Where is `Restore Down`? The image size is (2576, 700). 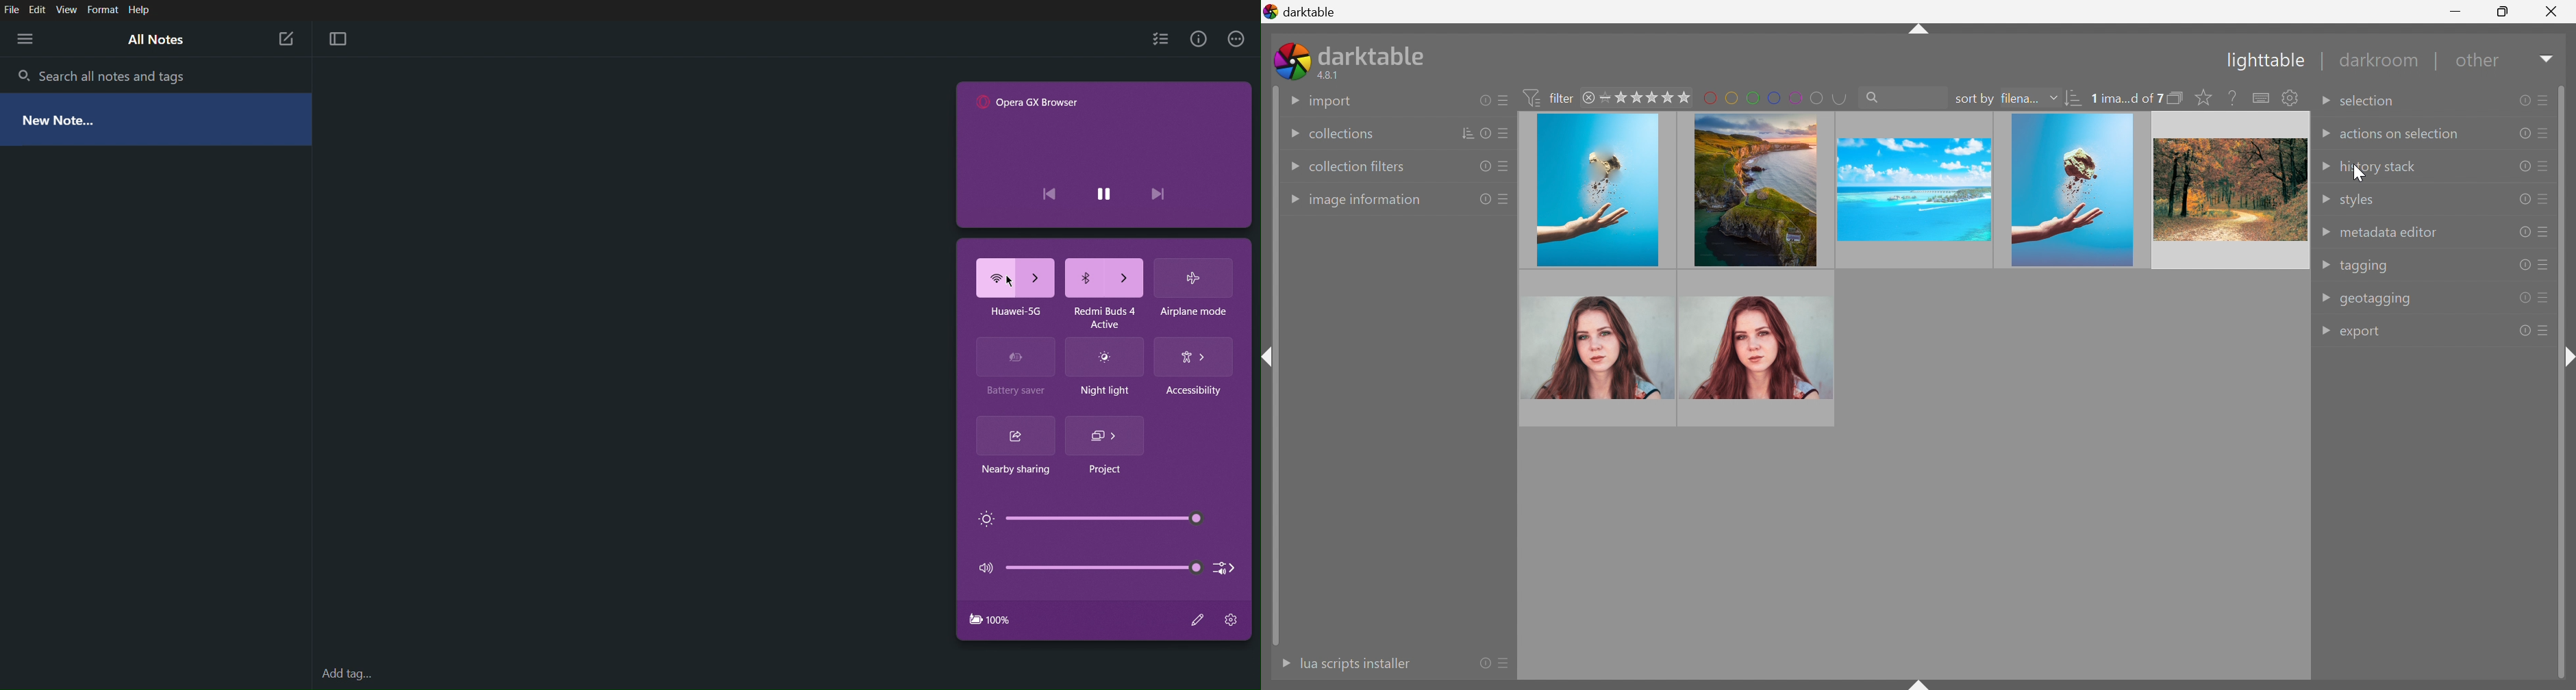
Restore Down is located at coordinates (2504, 10).